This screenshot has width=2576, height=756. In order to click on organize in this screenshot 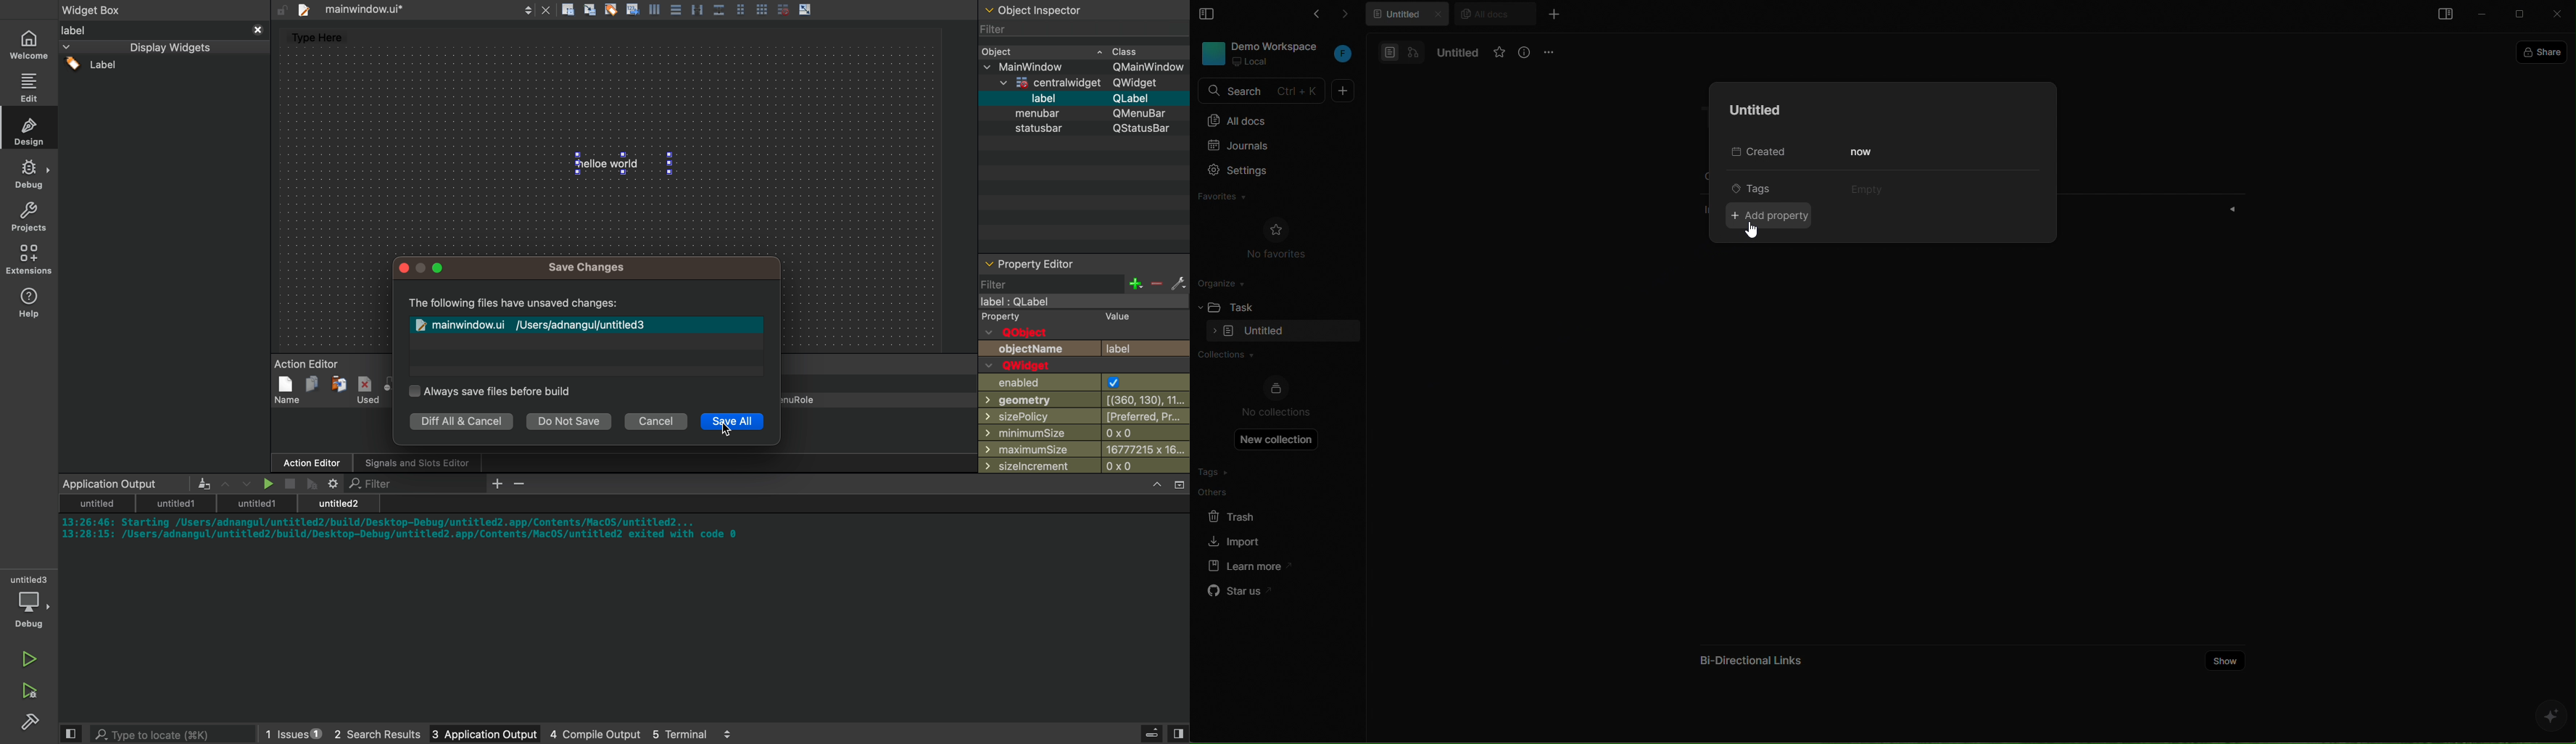, I will do `click(1227, 282)`.